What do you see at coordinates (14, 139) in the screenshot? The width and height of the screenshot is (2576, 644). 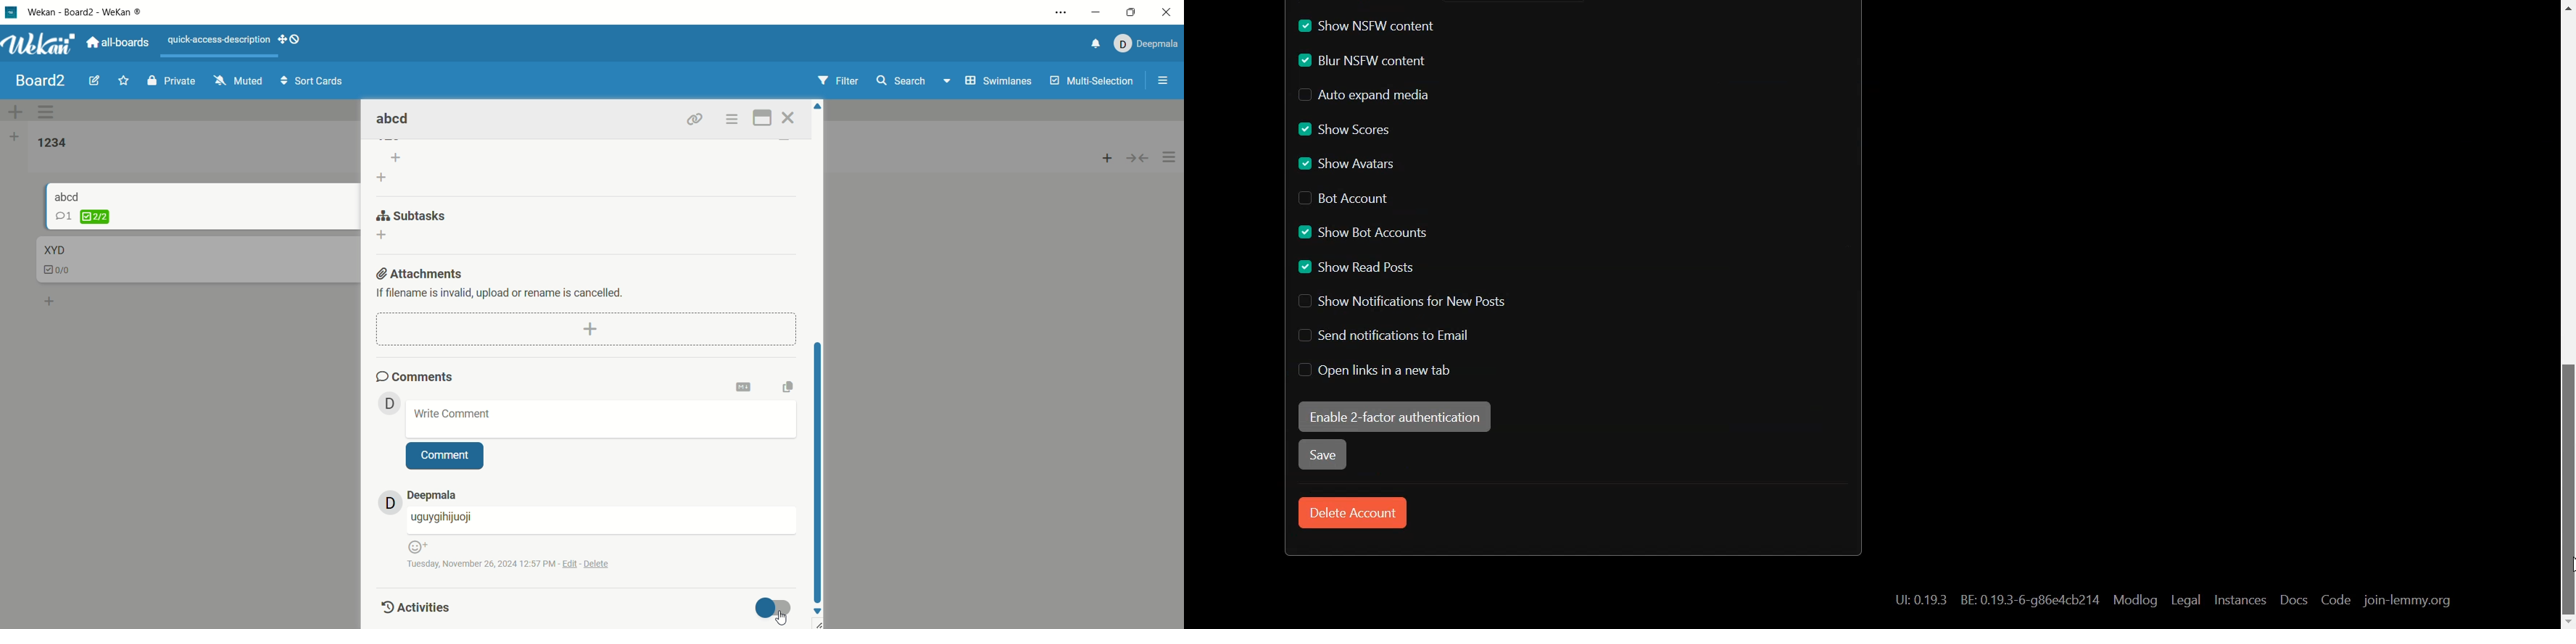 I see `add list` at bounding box center [14, 139].